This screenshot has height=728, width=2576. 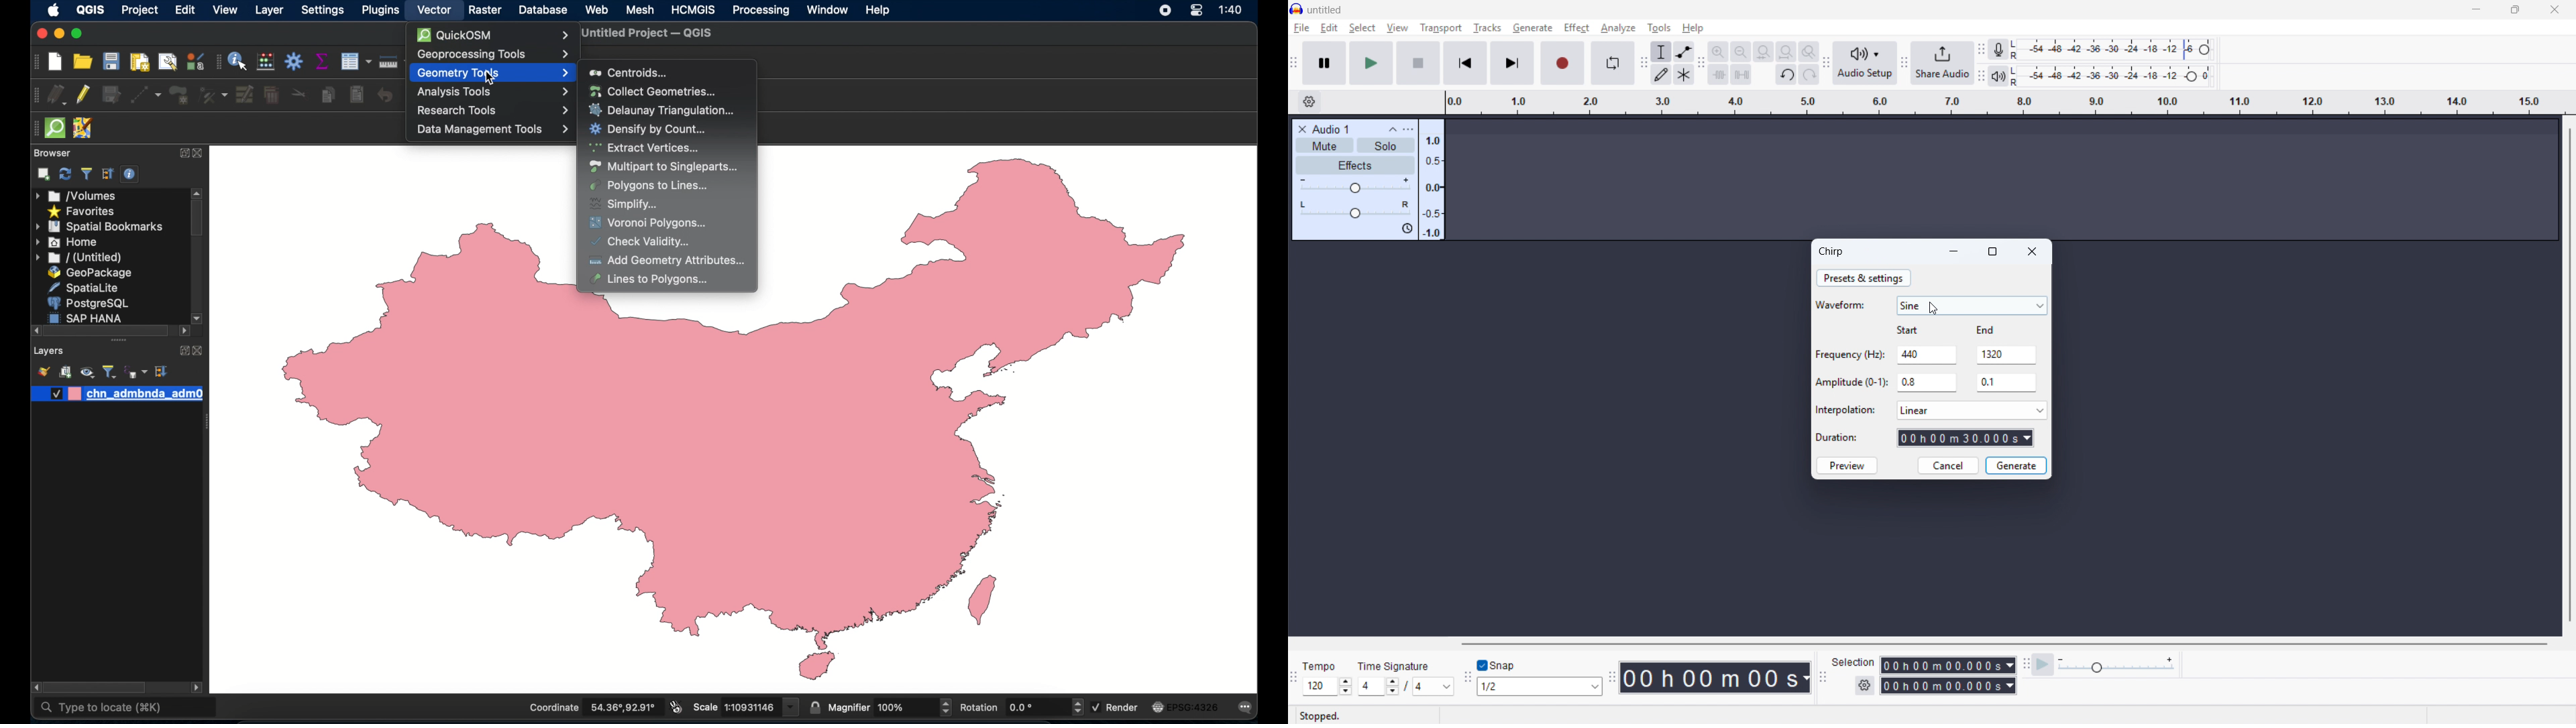 What do you see at coordinates (2116, 665) in the screenshot?
I see `Playback speed ` at bounding box center [2116, 665].